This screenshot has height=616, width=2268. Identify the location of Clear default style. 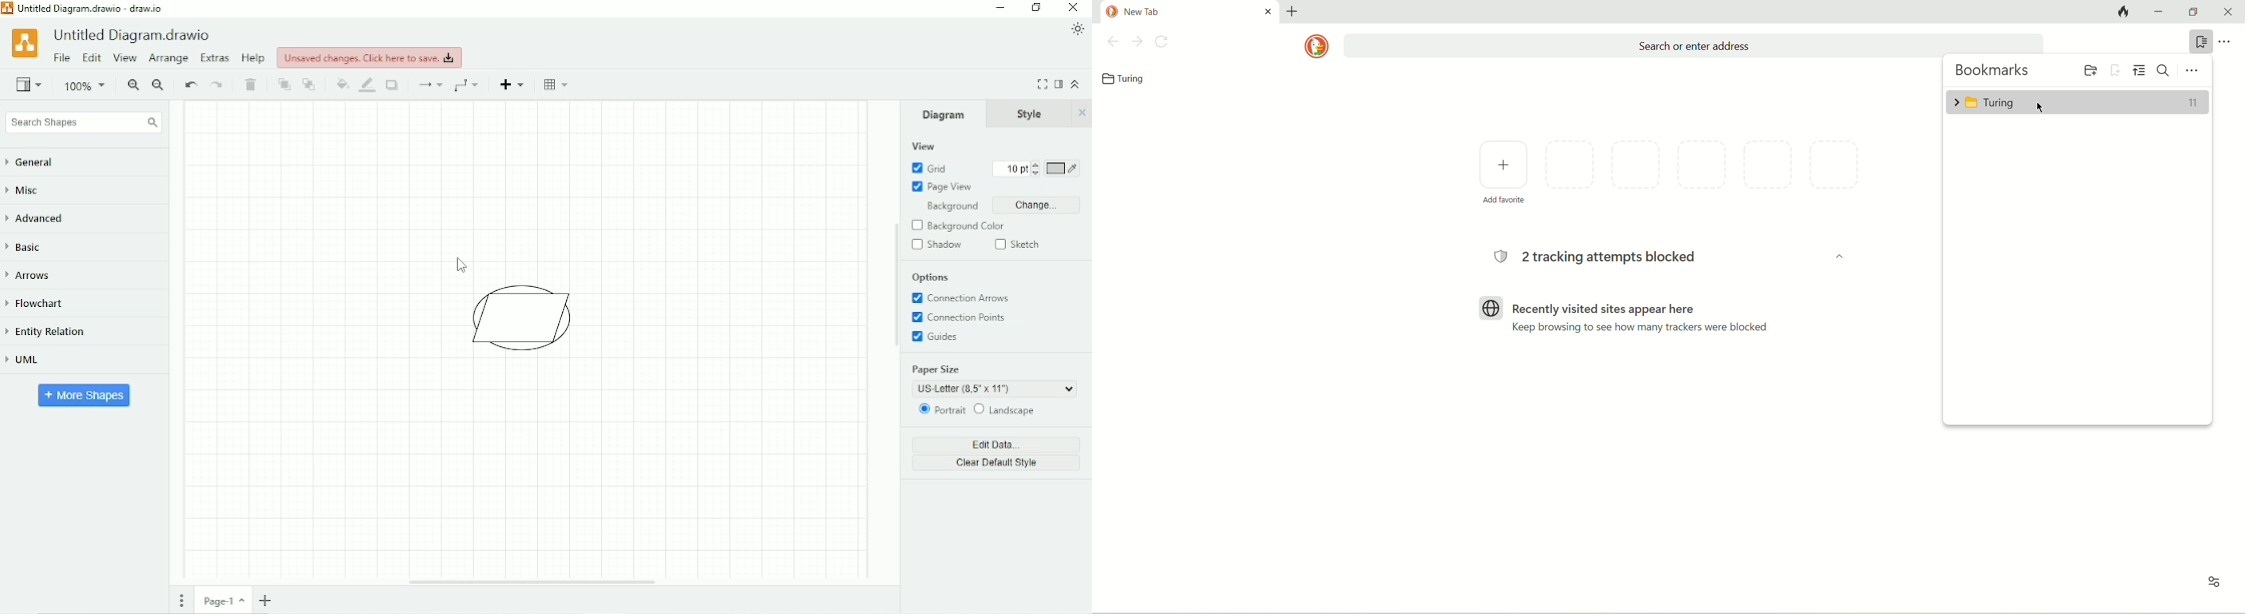
(997, 464).